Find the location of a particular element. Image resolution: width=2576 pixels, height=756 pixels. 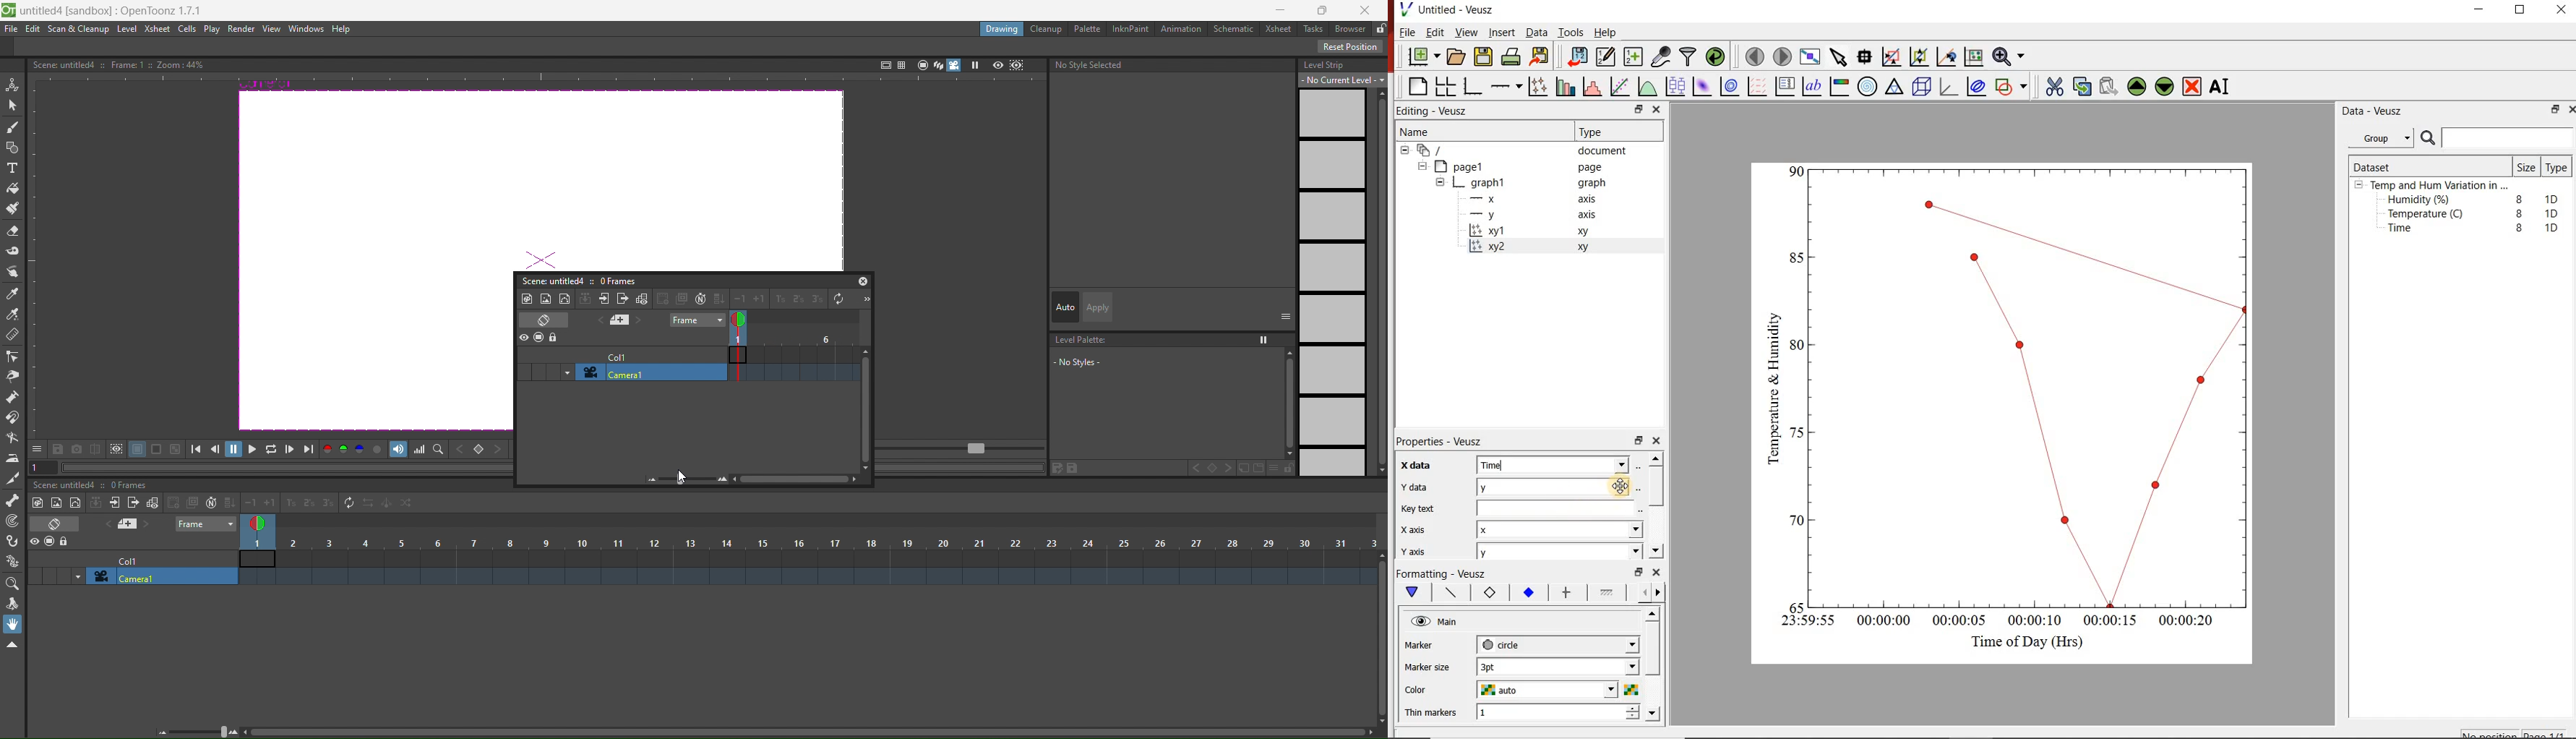

paint brush tool is located at coordinates (14, 210).